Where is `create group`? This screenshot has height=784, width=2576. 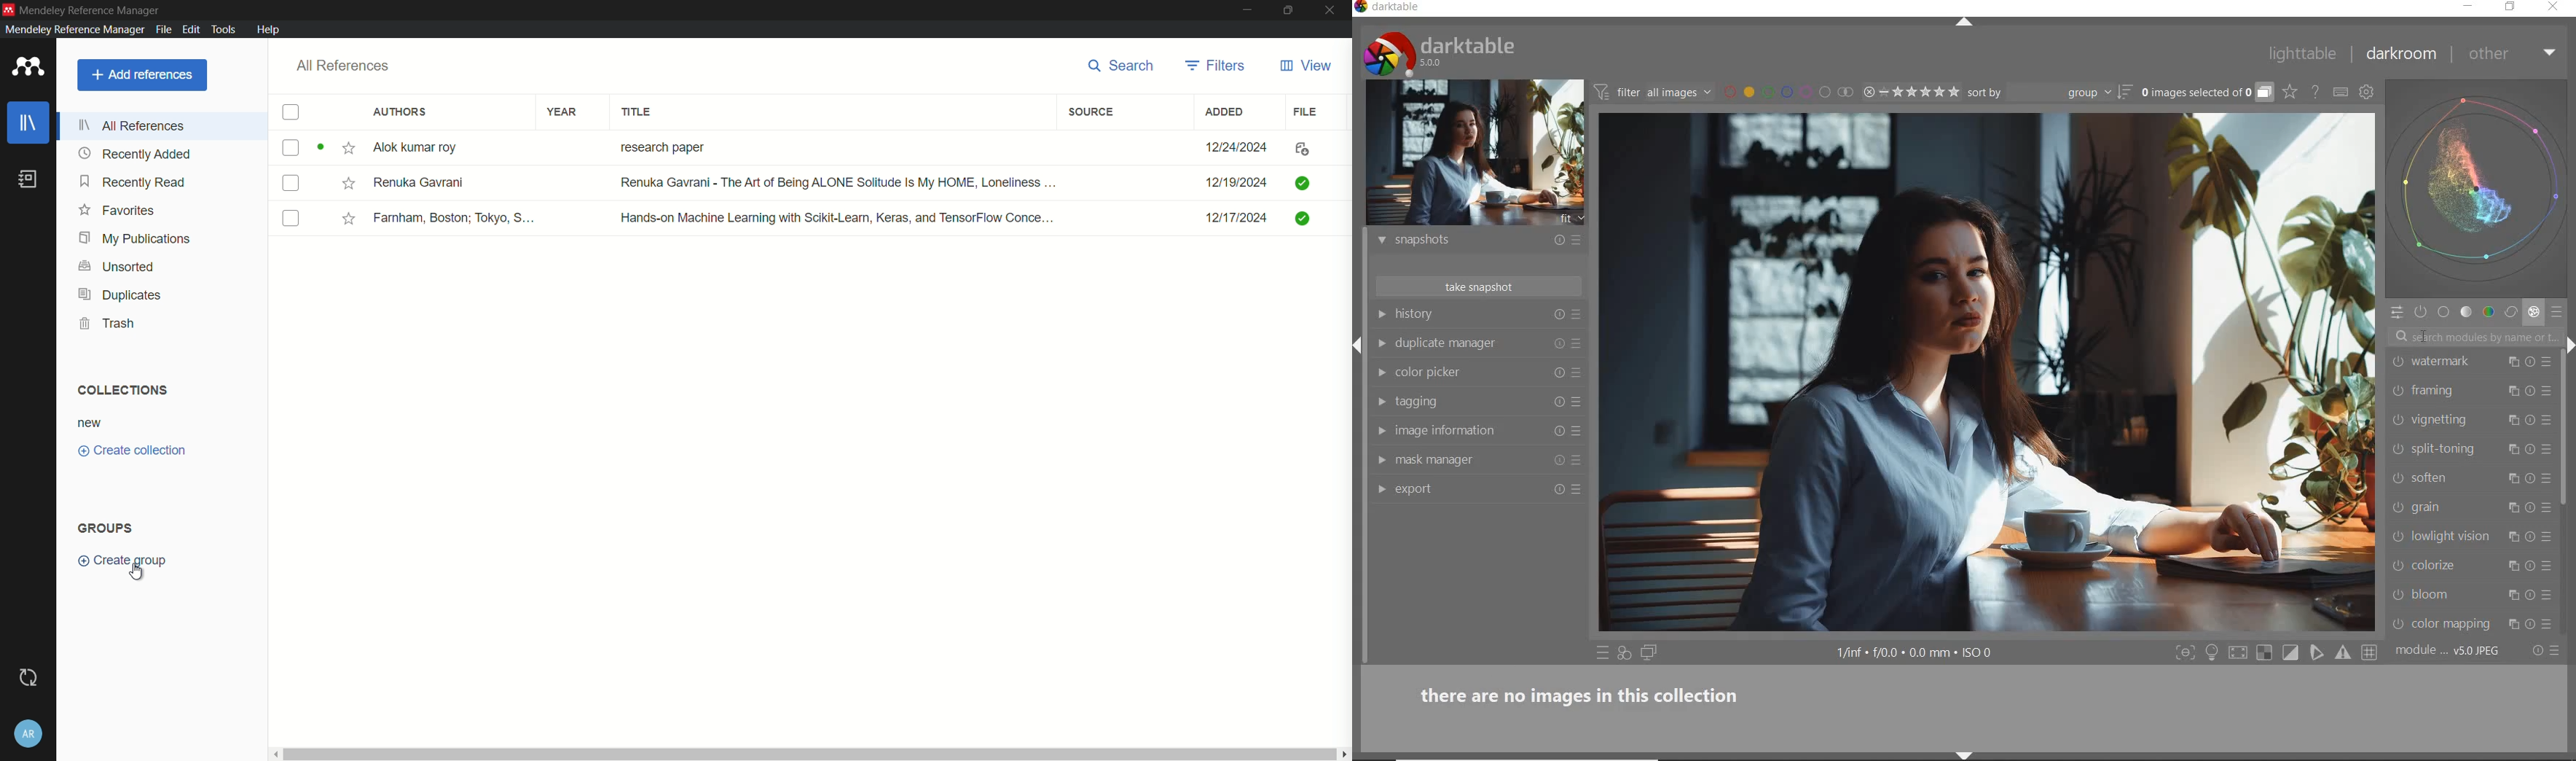
create group is located at coordinates (130, 560).